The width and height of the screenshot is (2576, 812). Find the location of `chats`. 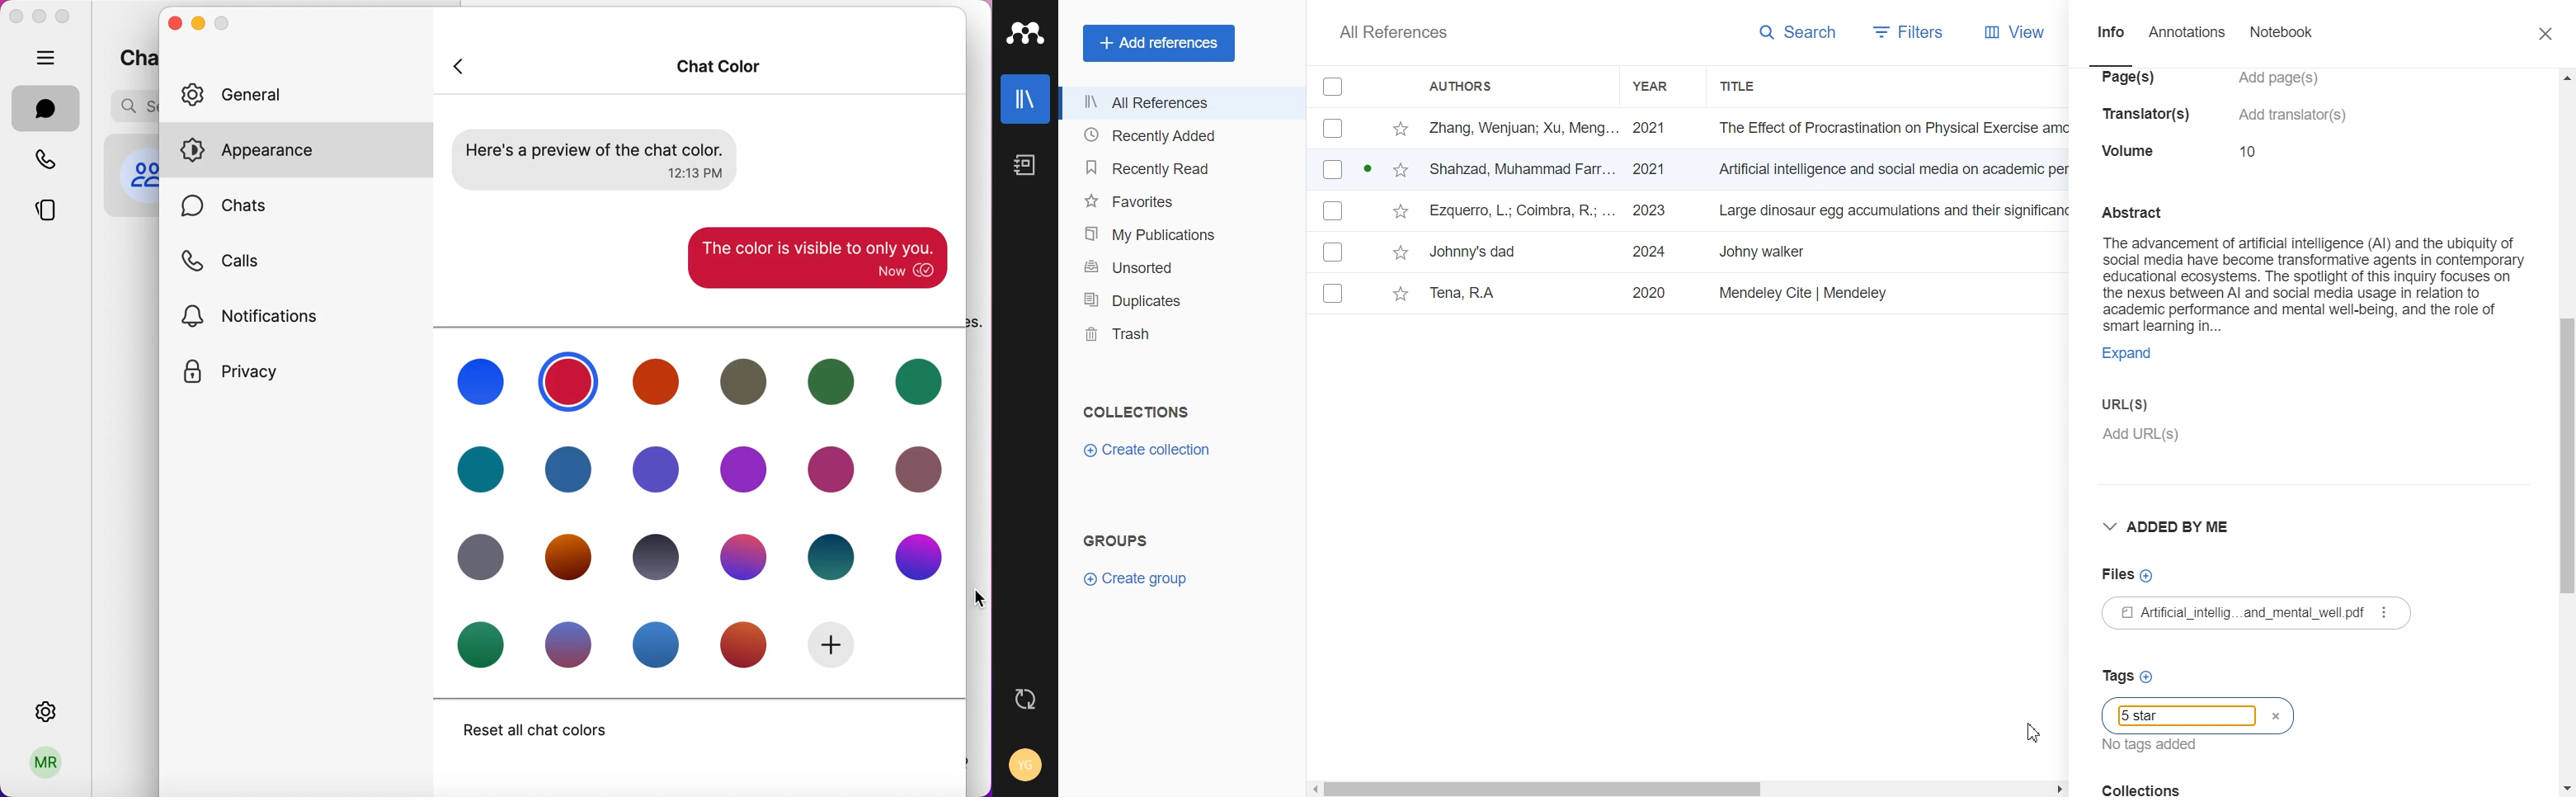

chats is located at coordinates (46, 108).